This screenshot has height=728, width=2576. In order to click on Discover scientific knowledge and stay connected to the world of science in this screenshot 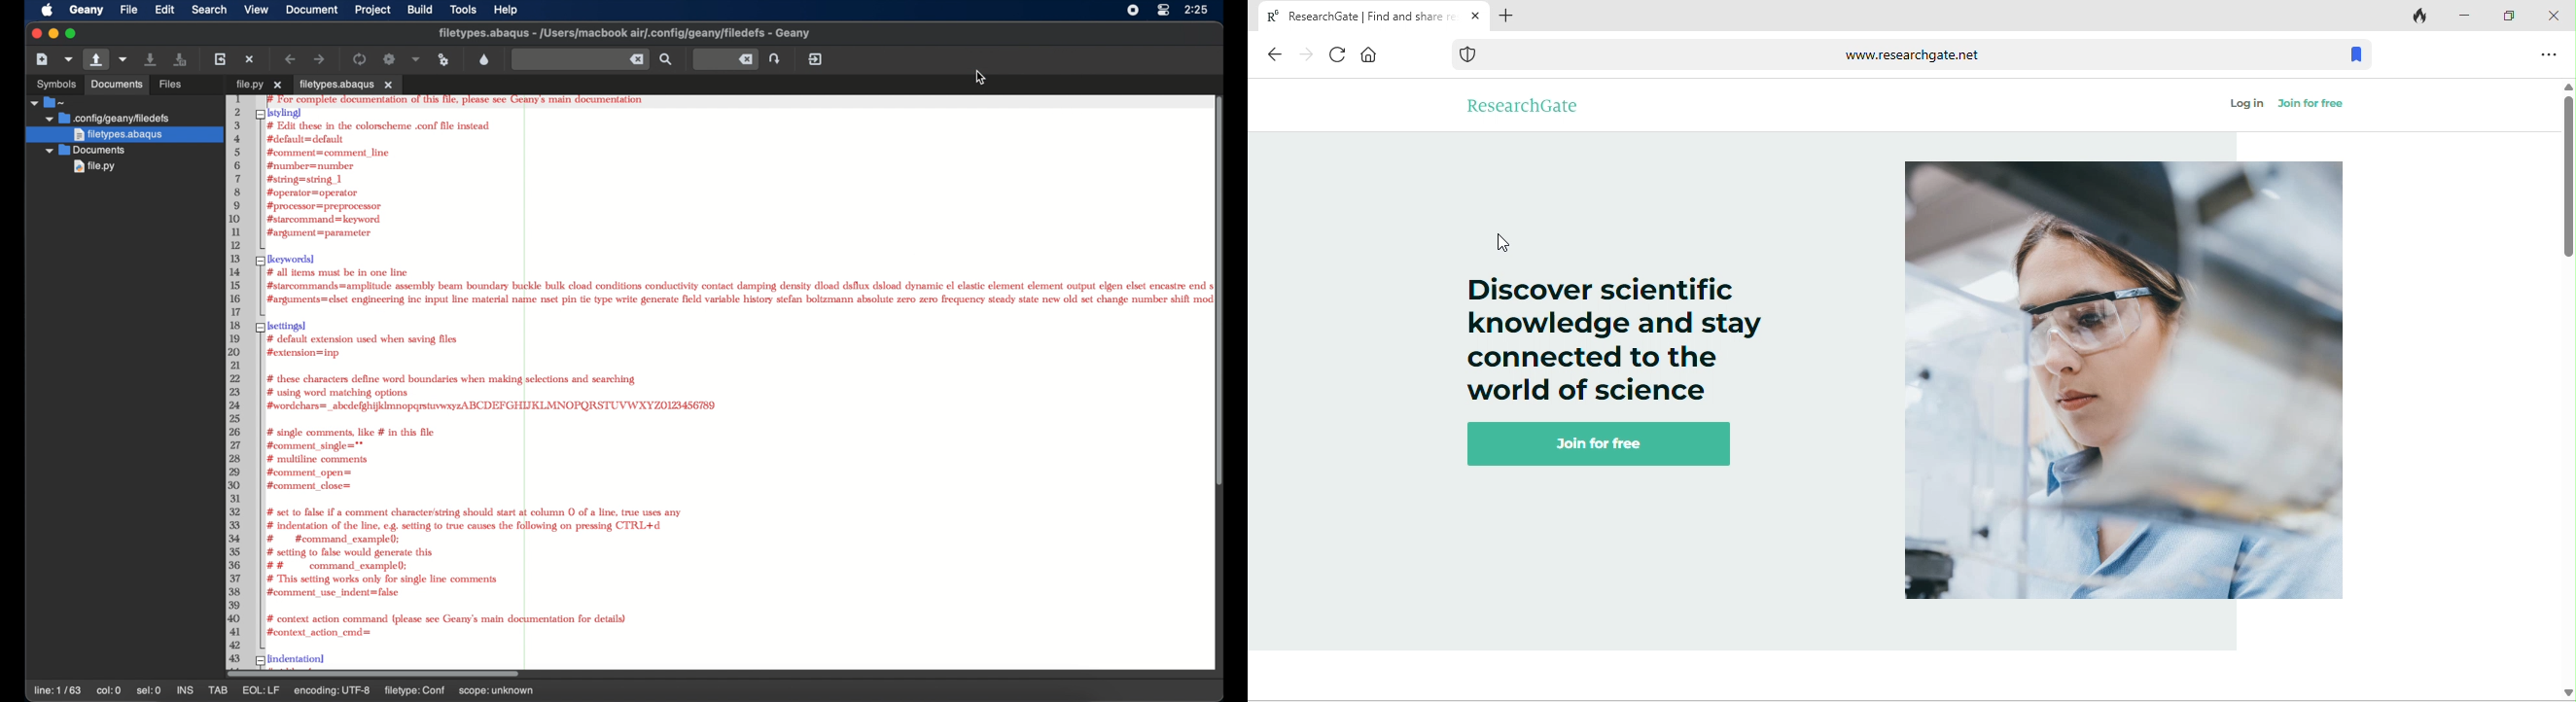, I will do `click(1626, 344)`.